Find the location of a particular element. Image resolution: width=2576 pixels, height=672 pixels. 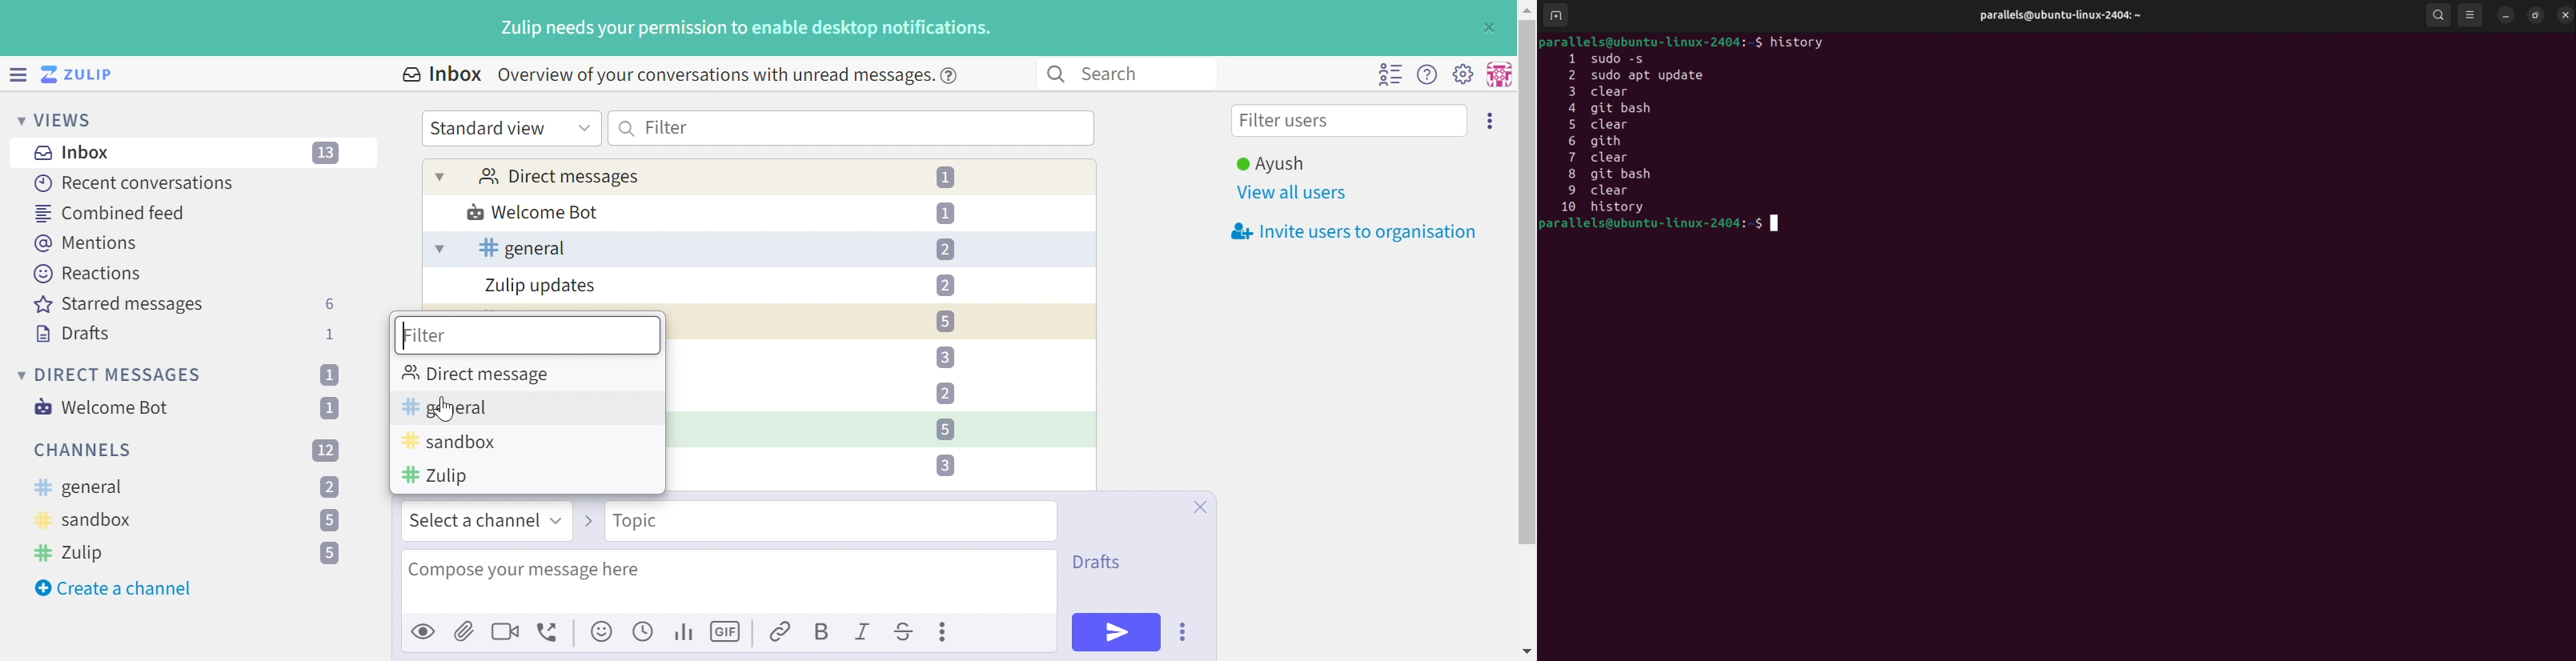

Mentions is located at coordinates (89, 243).